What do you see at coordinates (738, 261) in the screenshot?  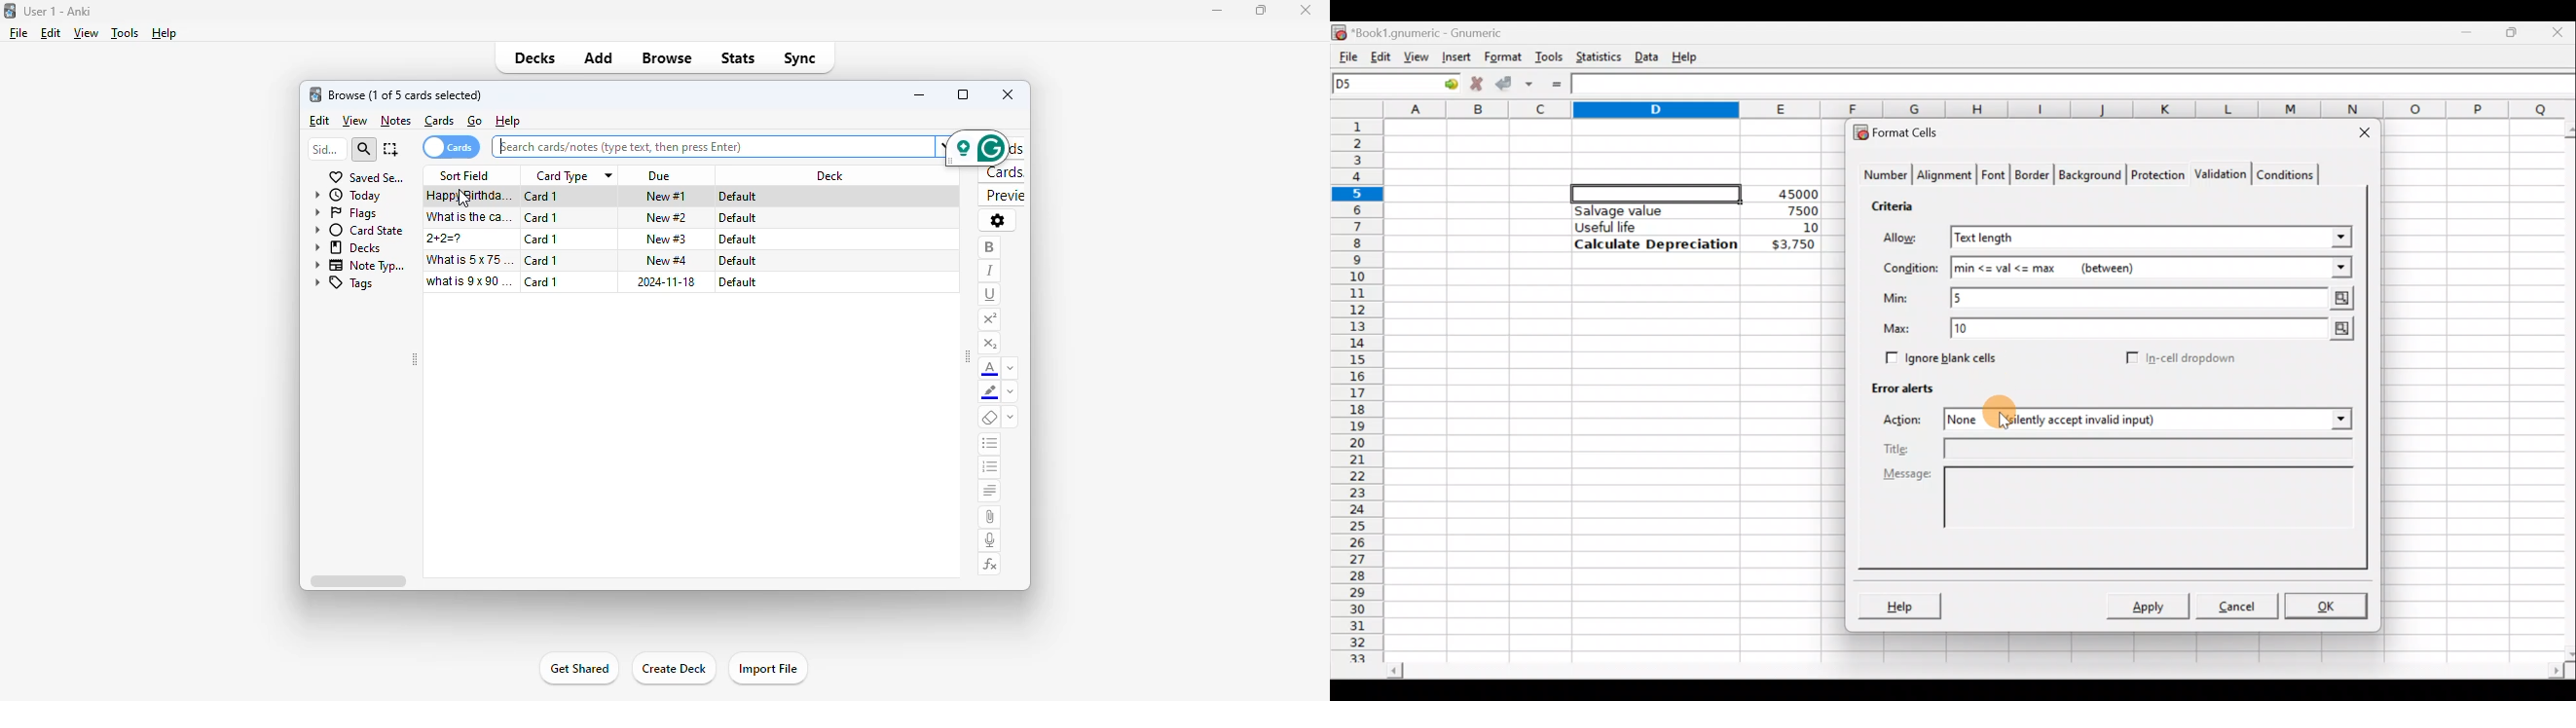 I see `default` at bounding box center [738, 261].